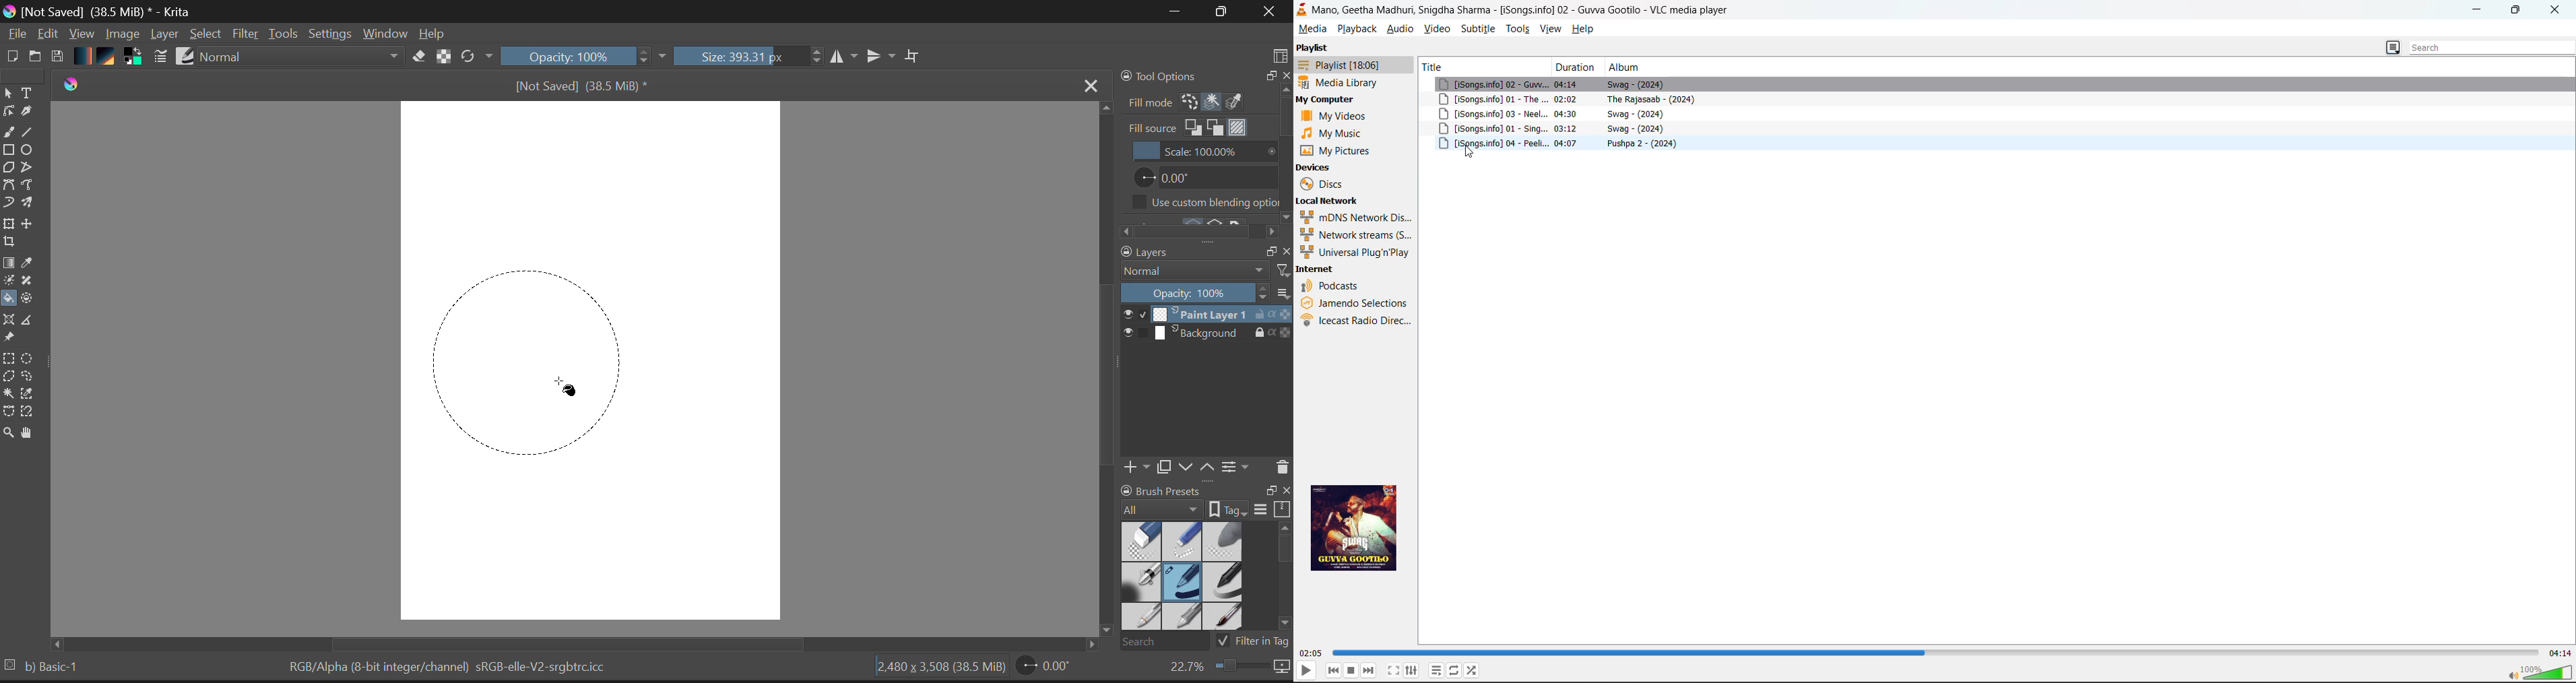  Describe the element at coordinates (32, 298) in the screenshot. I see `Enclose and Fill` at that location.